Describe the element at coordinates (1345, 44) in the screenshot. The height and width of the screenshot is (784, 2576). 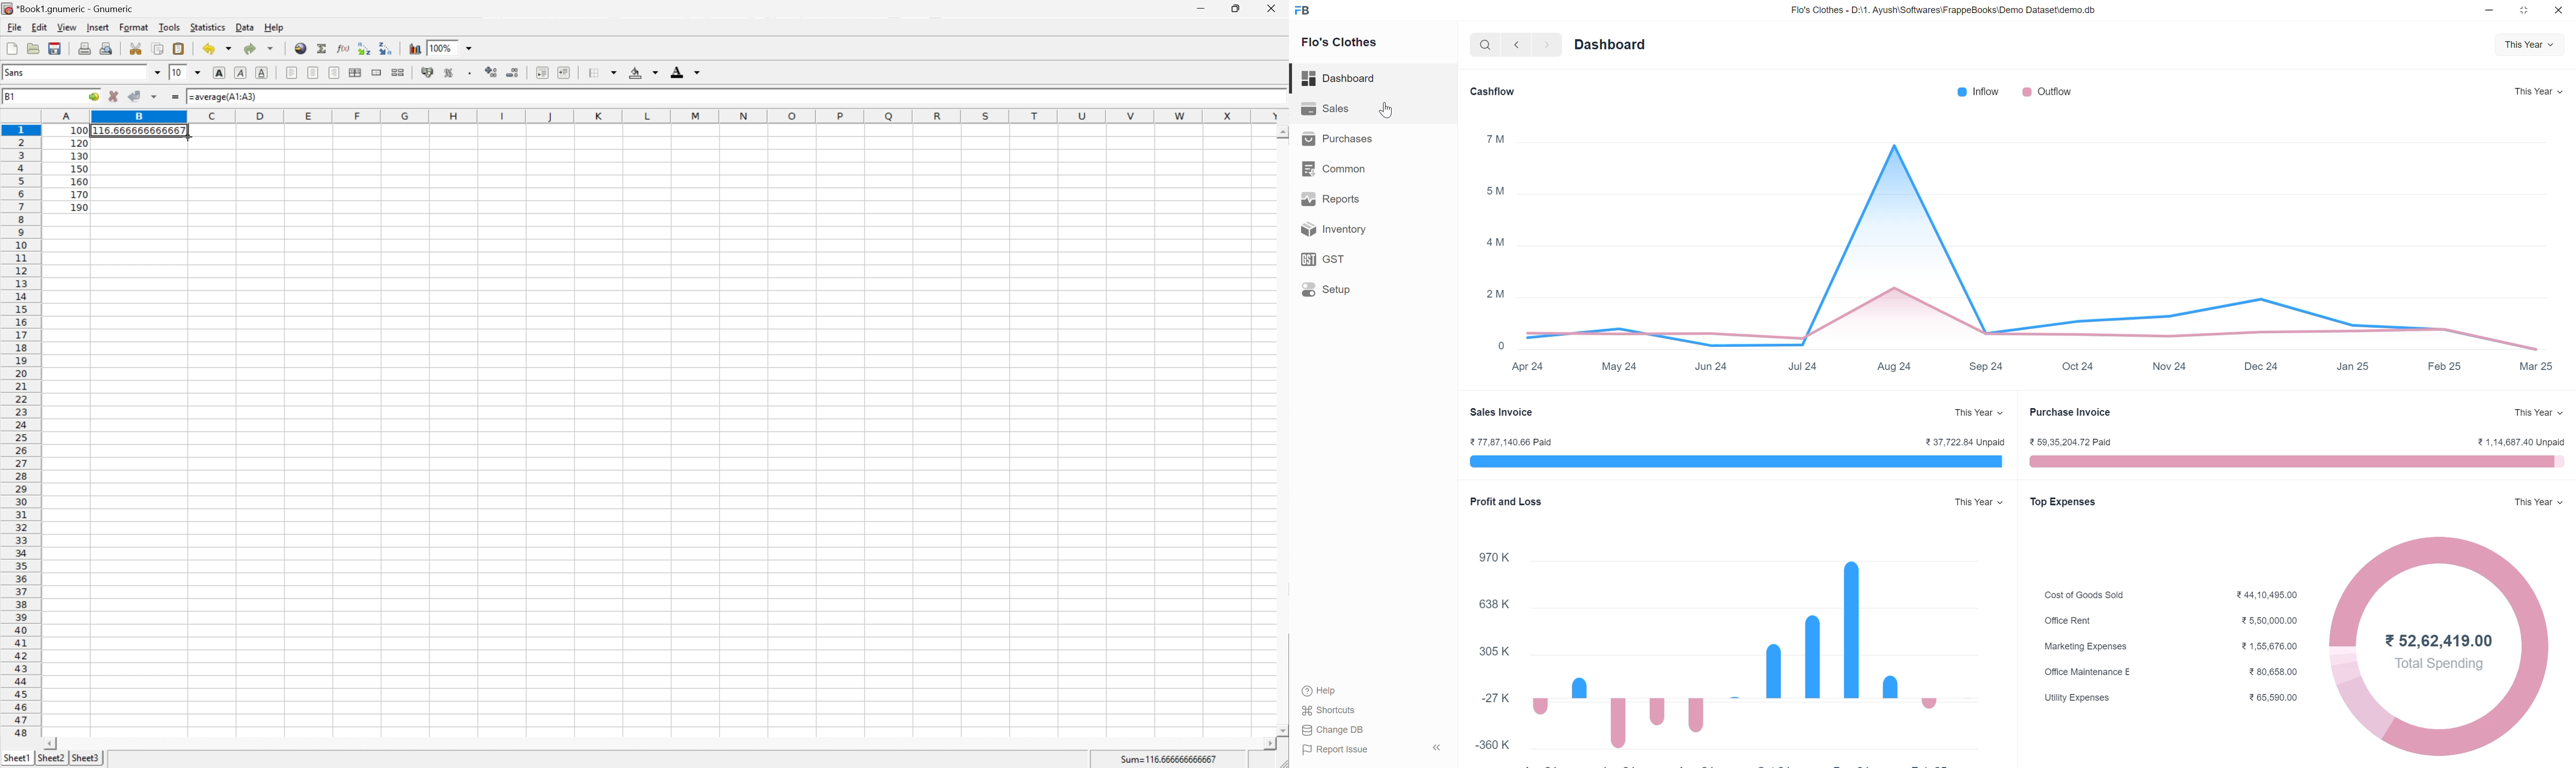
I see `Flo's Clothes` at that location.